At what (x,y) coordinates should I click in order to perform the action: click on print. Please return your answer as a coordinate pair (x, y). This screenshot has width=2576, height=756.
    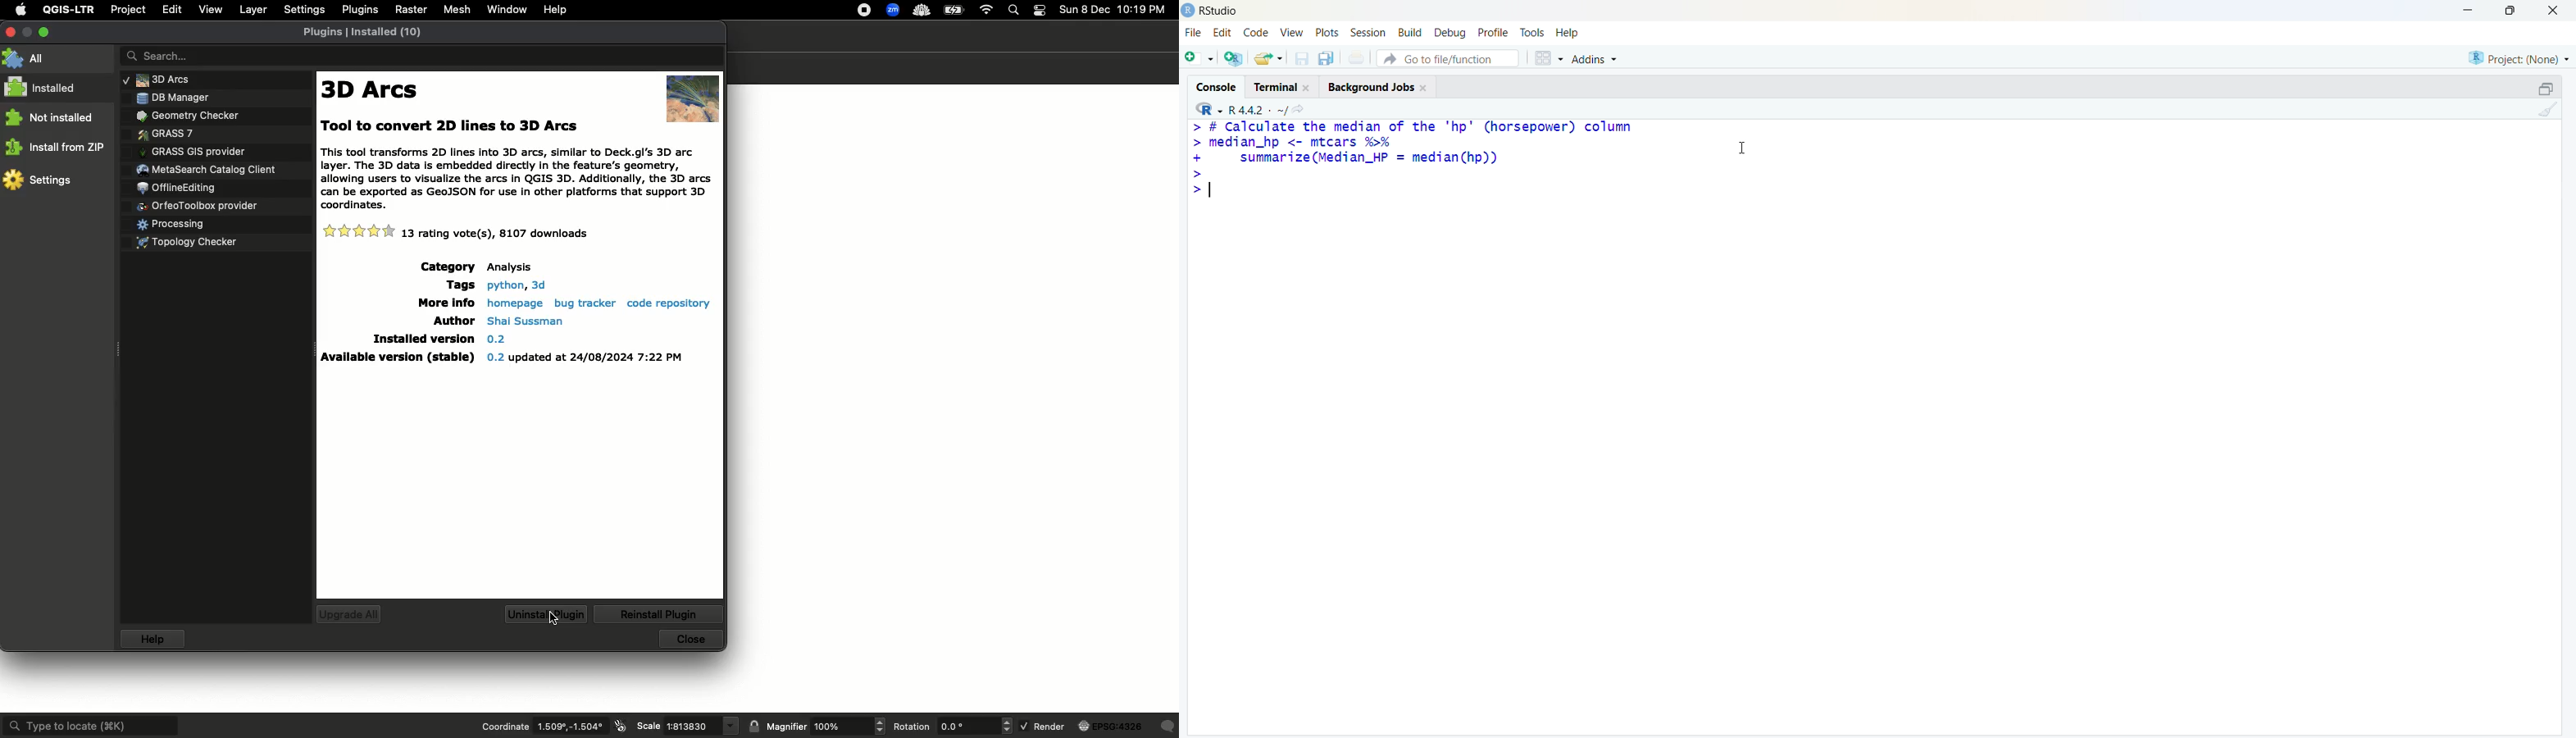
    Looking at the image, I should click on (1357, 58).